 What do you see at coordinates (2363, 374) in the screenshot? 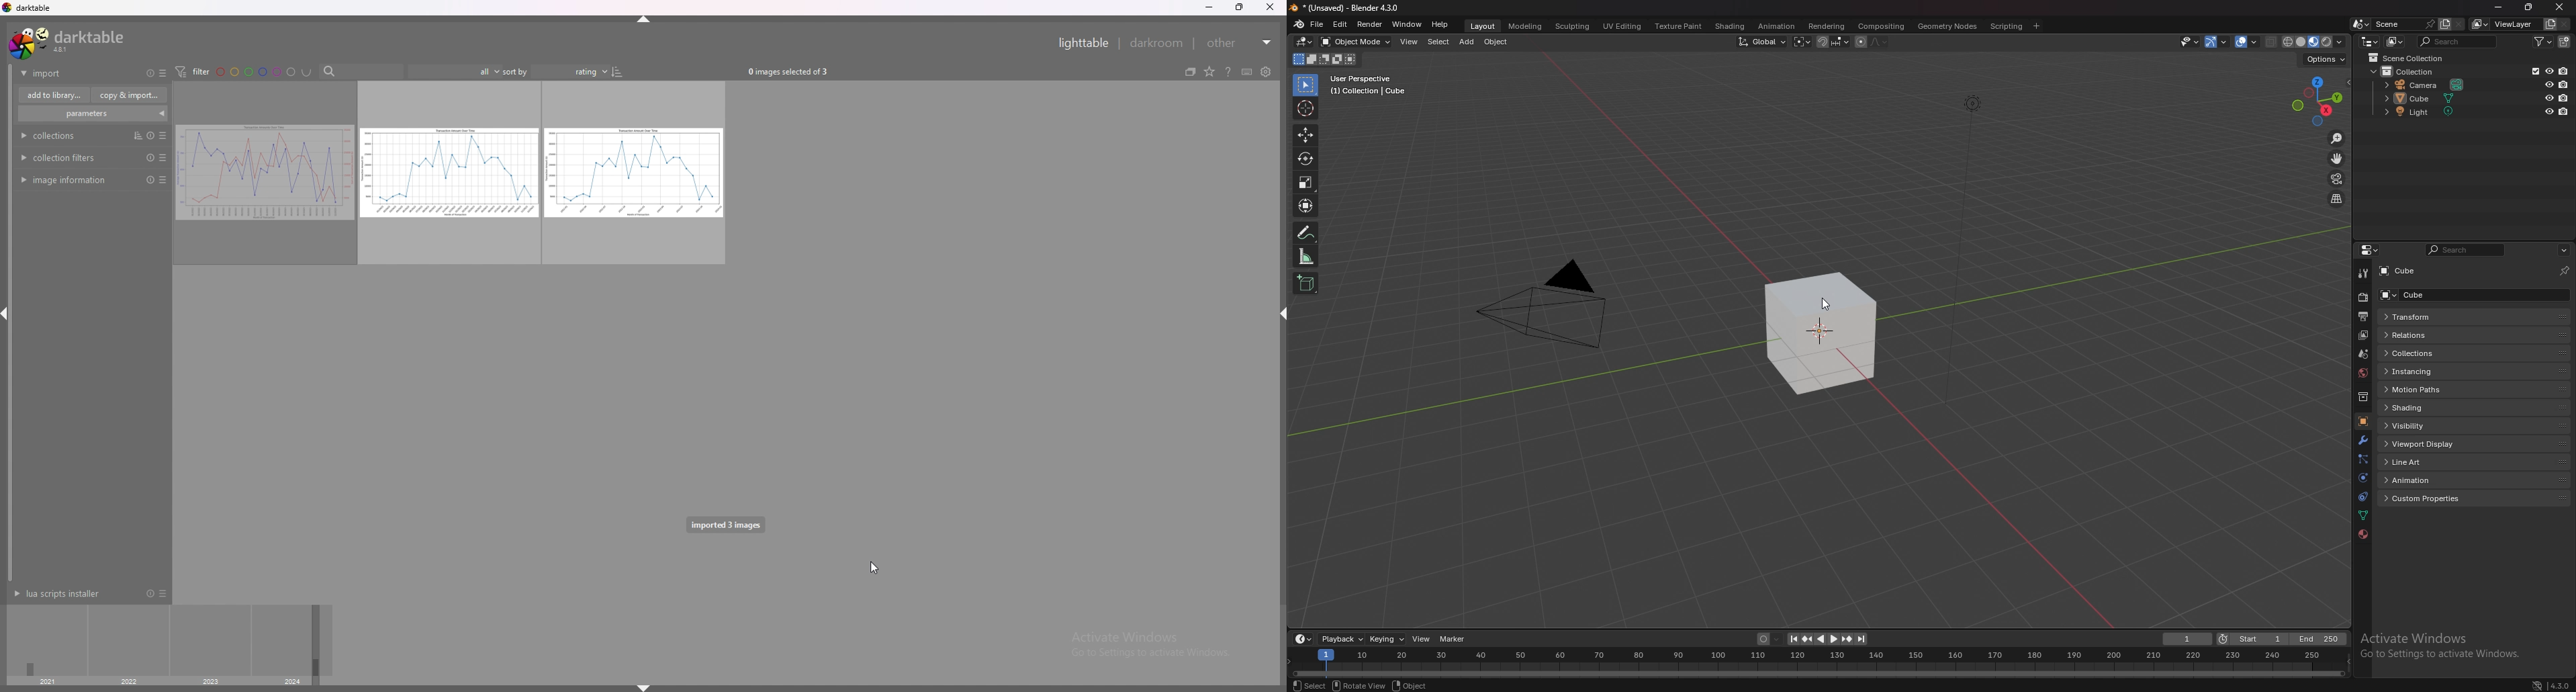
I see `world` at bounding box center [2363, 374].